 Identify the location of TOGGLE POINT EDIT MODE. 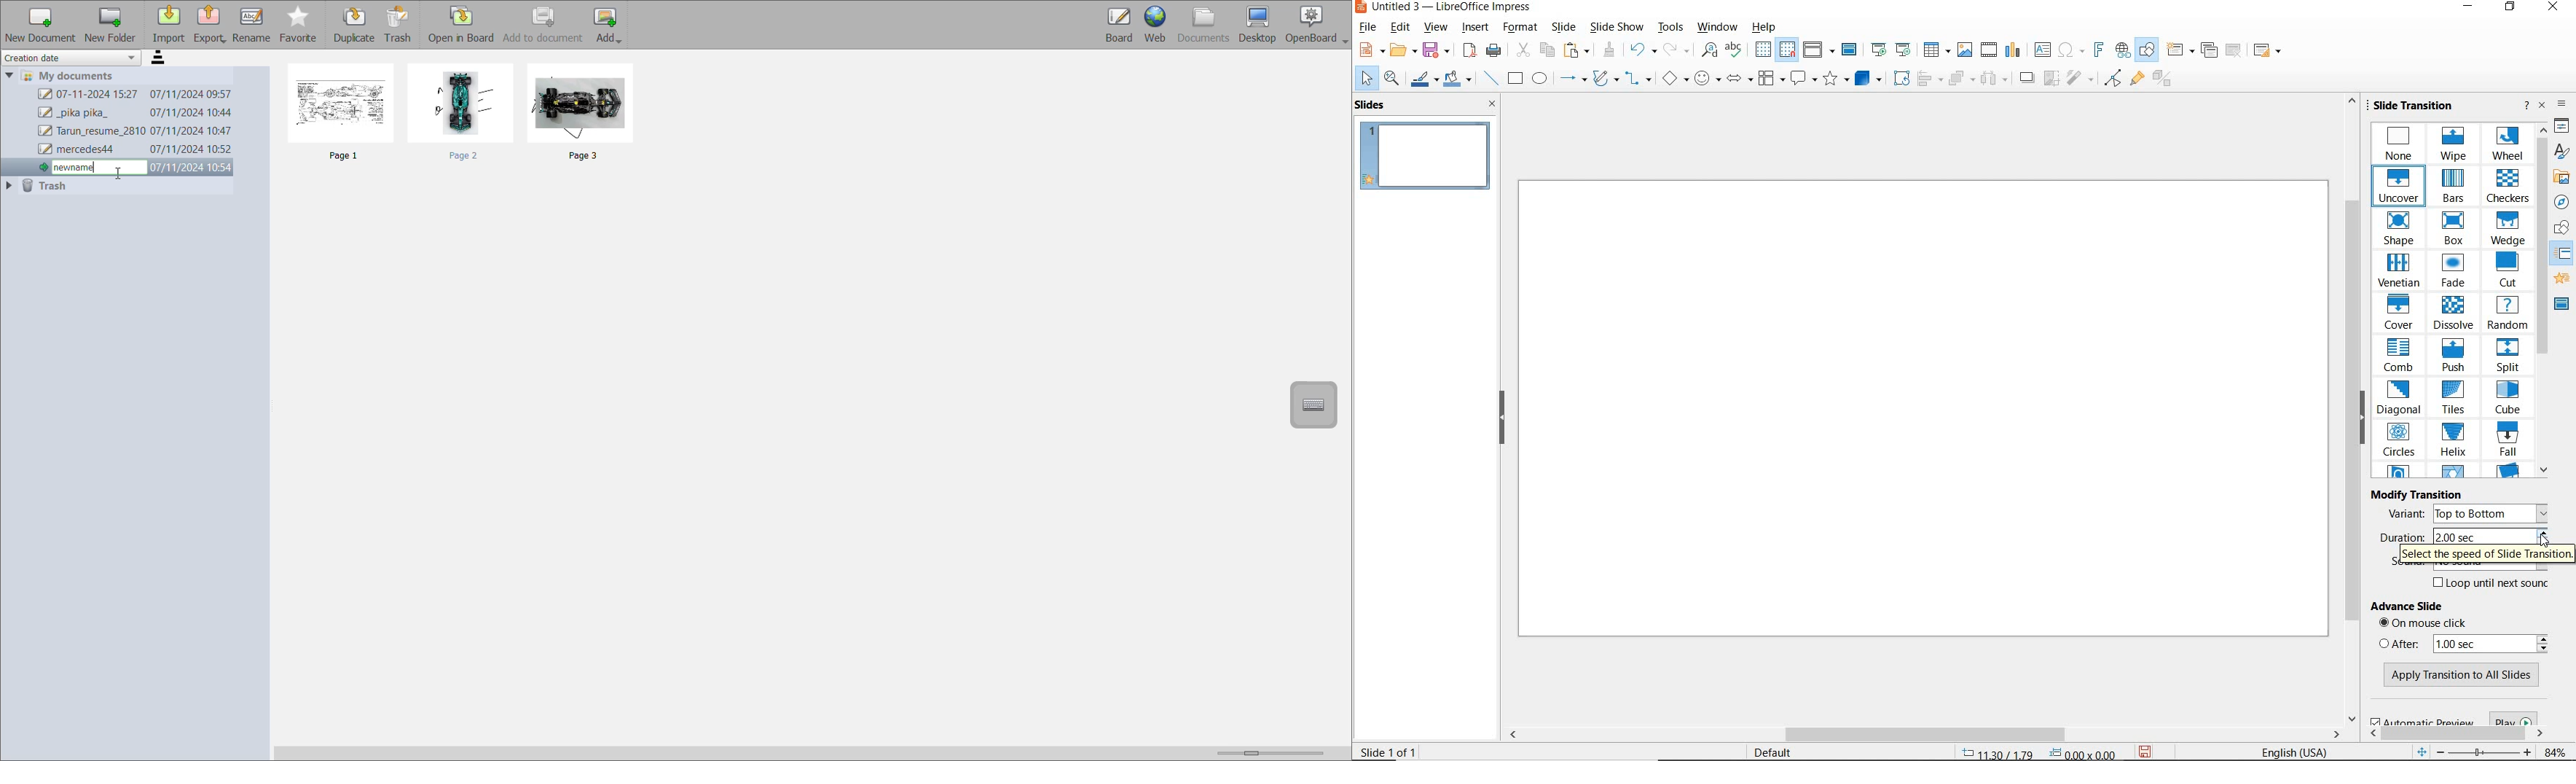
(2111, 79).